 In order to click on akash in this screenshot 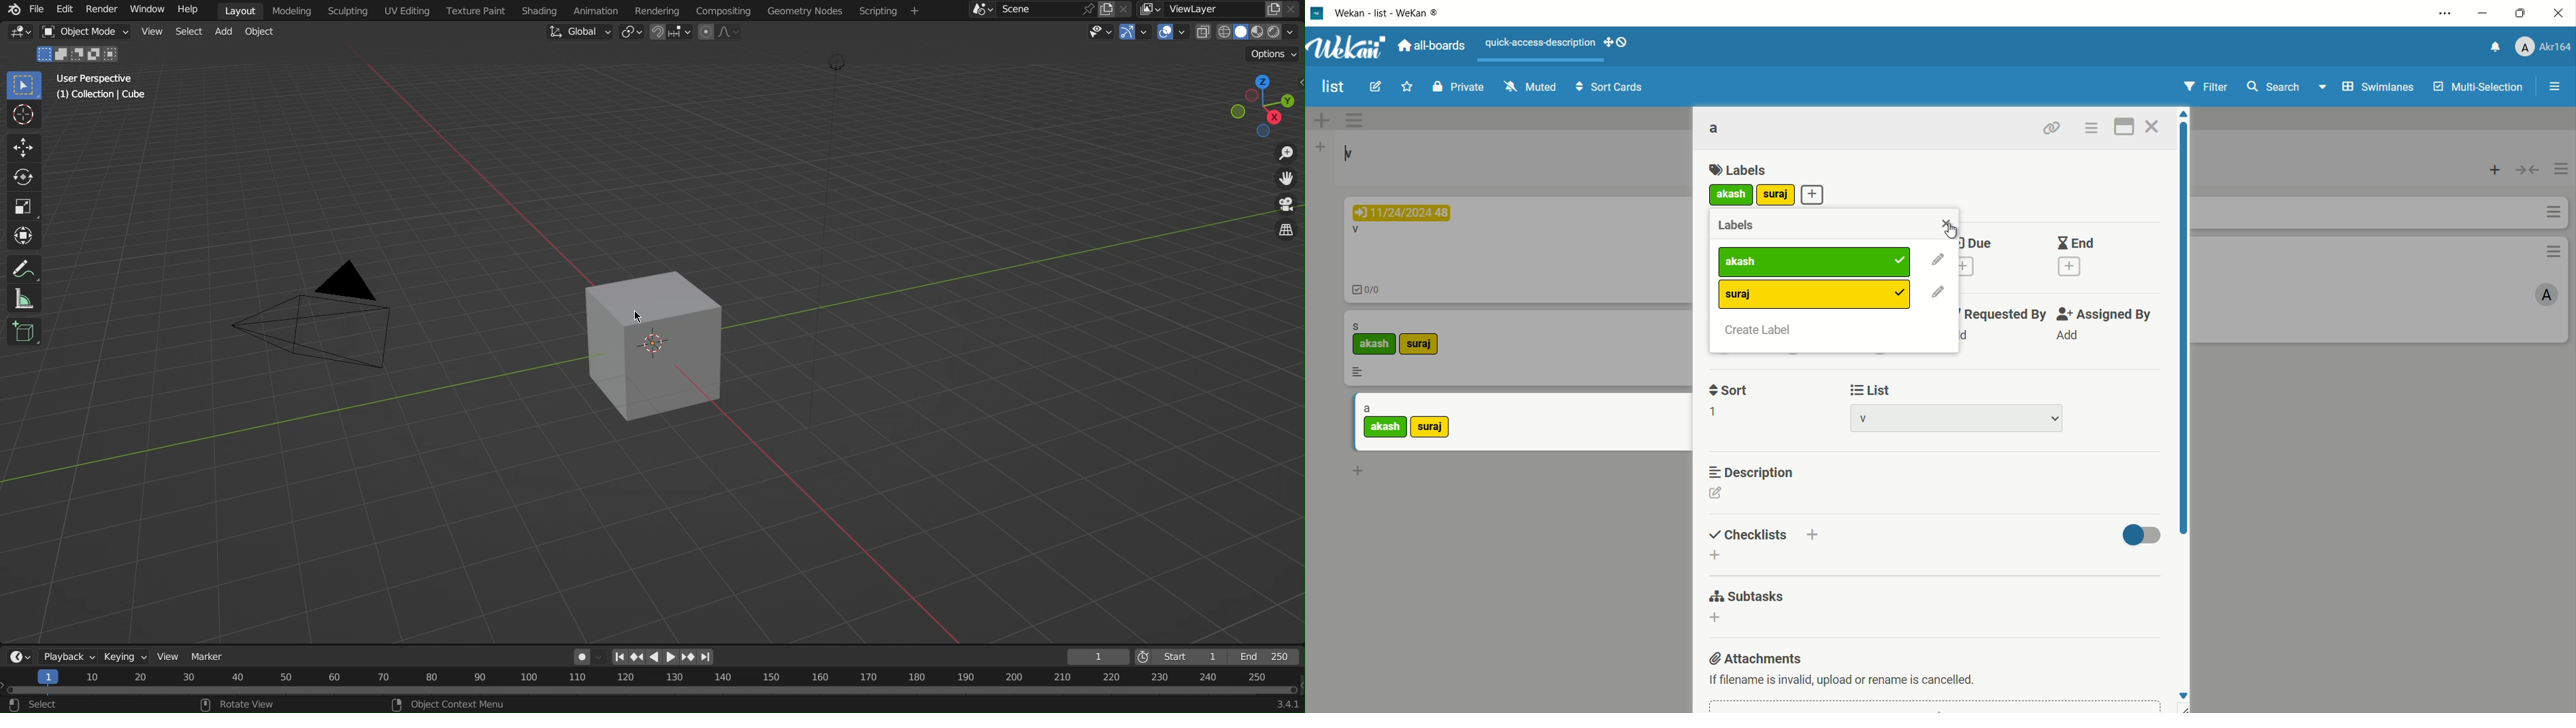, I will do `click(1730, 196)`.